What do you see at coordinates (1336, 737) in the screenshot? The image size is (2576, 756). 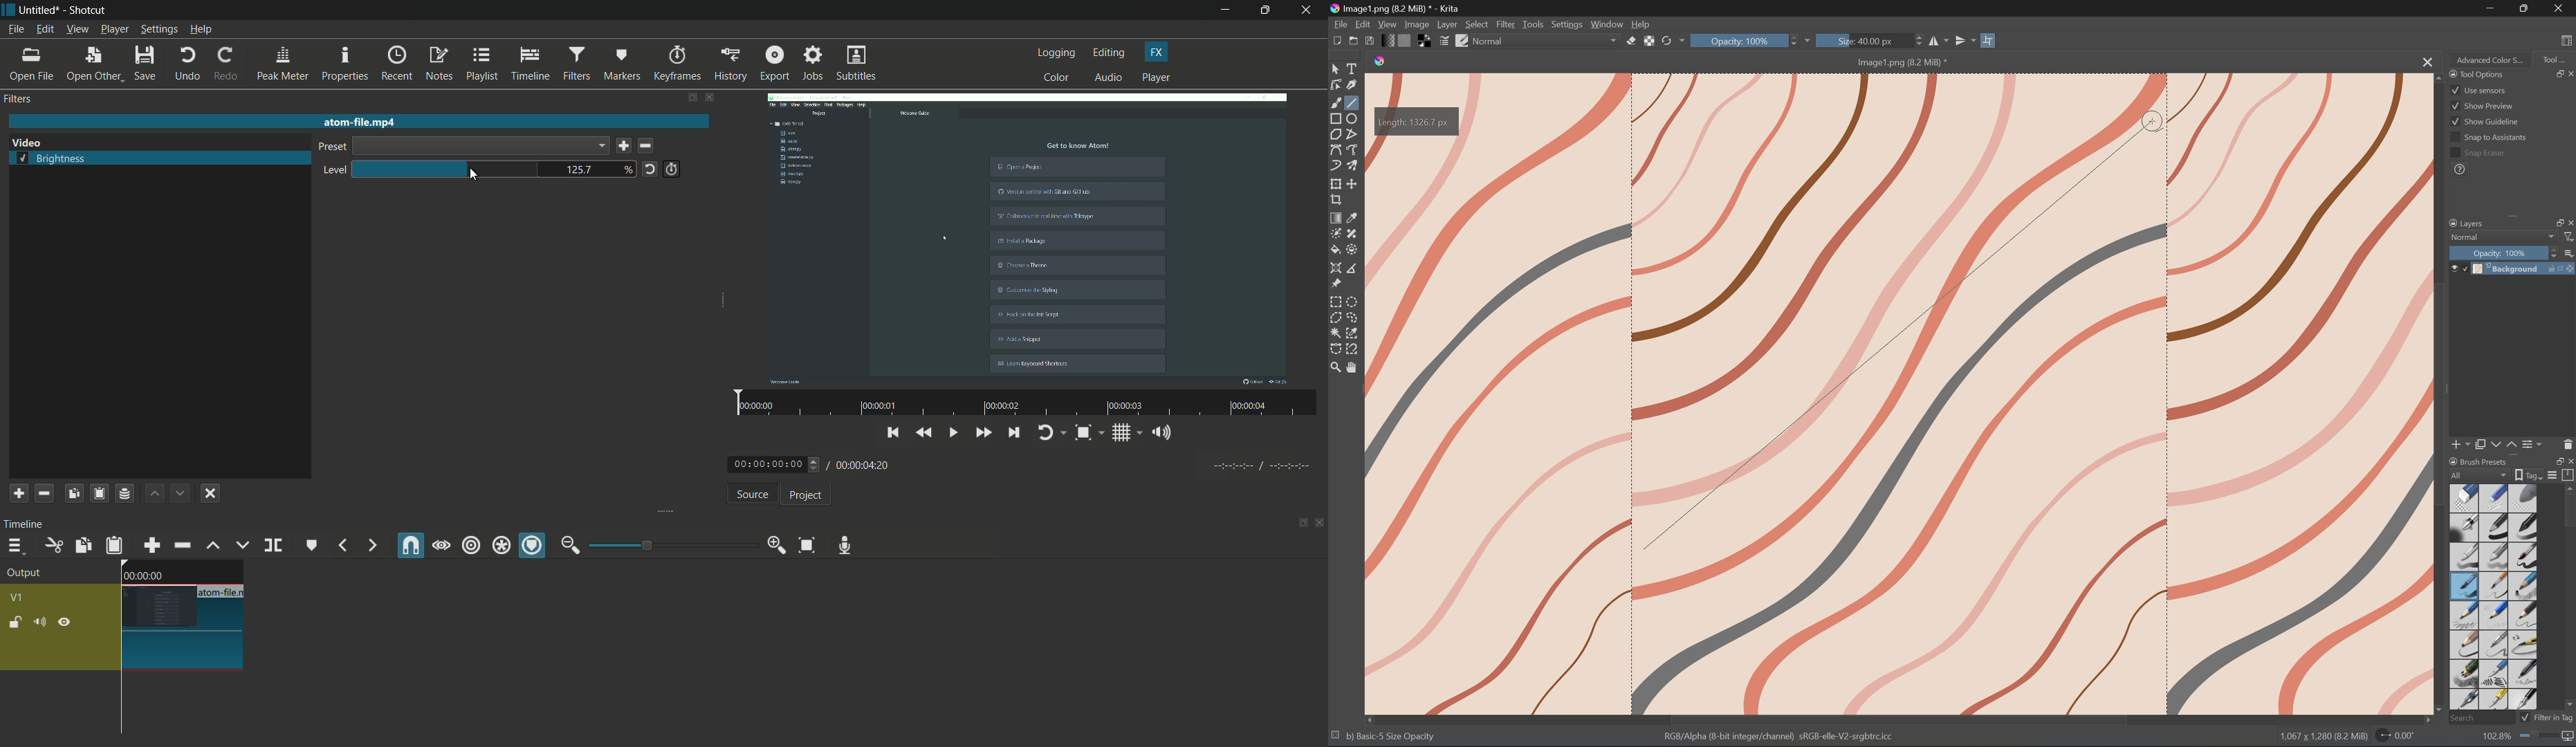 I see `No selection` at bounding box center [1336, 737].